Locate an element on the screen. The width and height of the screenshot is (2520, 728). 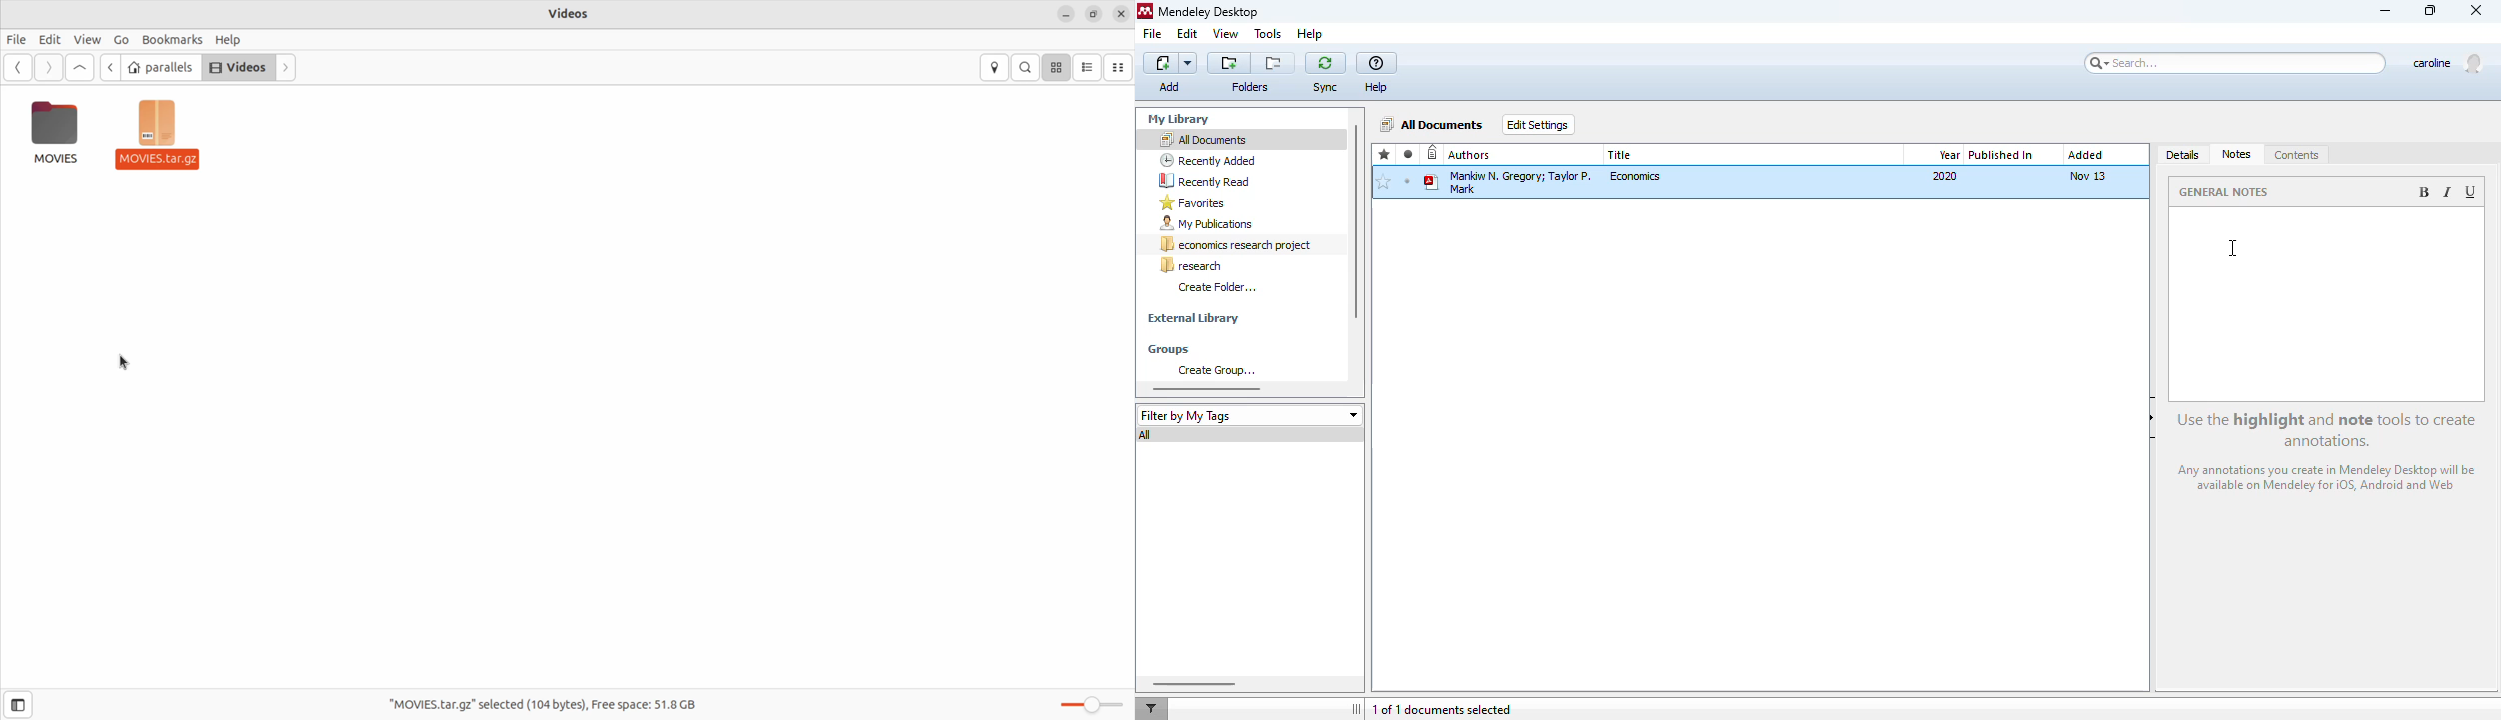
1 of 1 documents selected is located at coordinates (1442, 710).